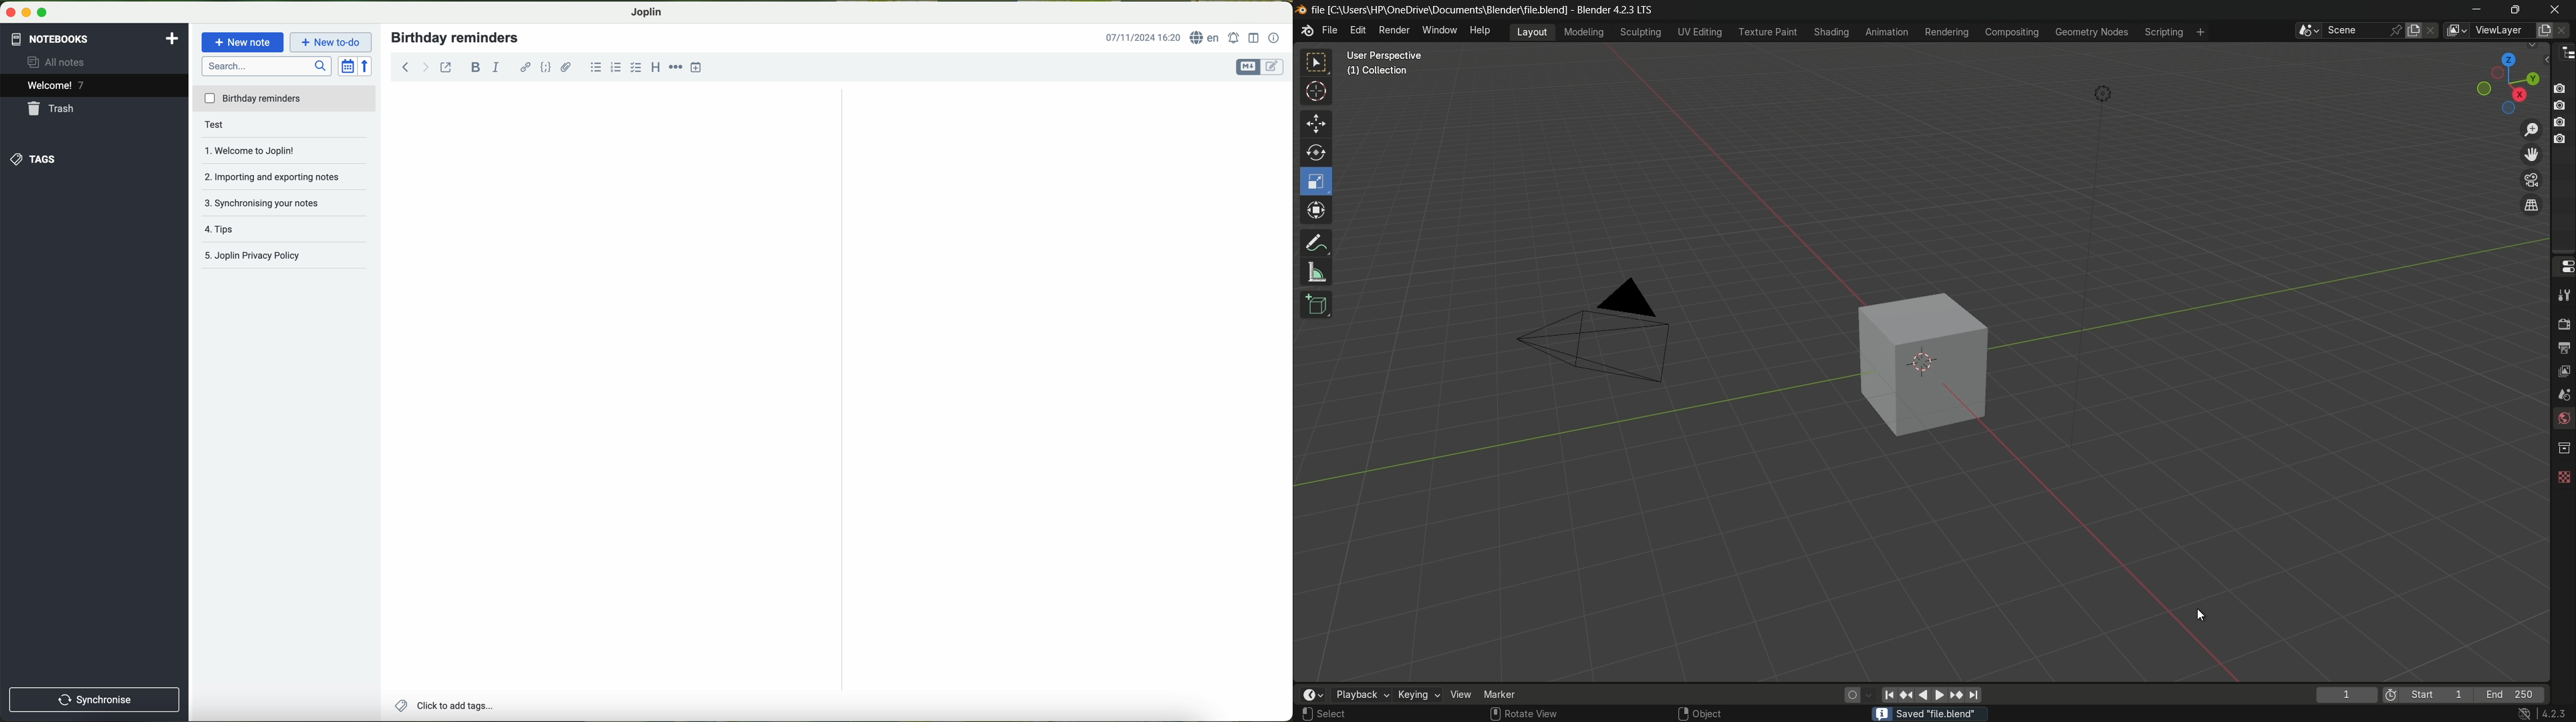 The height and width of the screenshot is (728, 2576). I want to click on horizontal rule, so click(676, 67).